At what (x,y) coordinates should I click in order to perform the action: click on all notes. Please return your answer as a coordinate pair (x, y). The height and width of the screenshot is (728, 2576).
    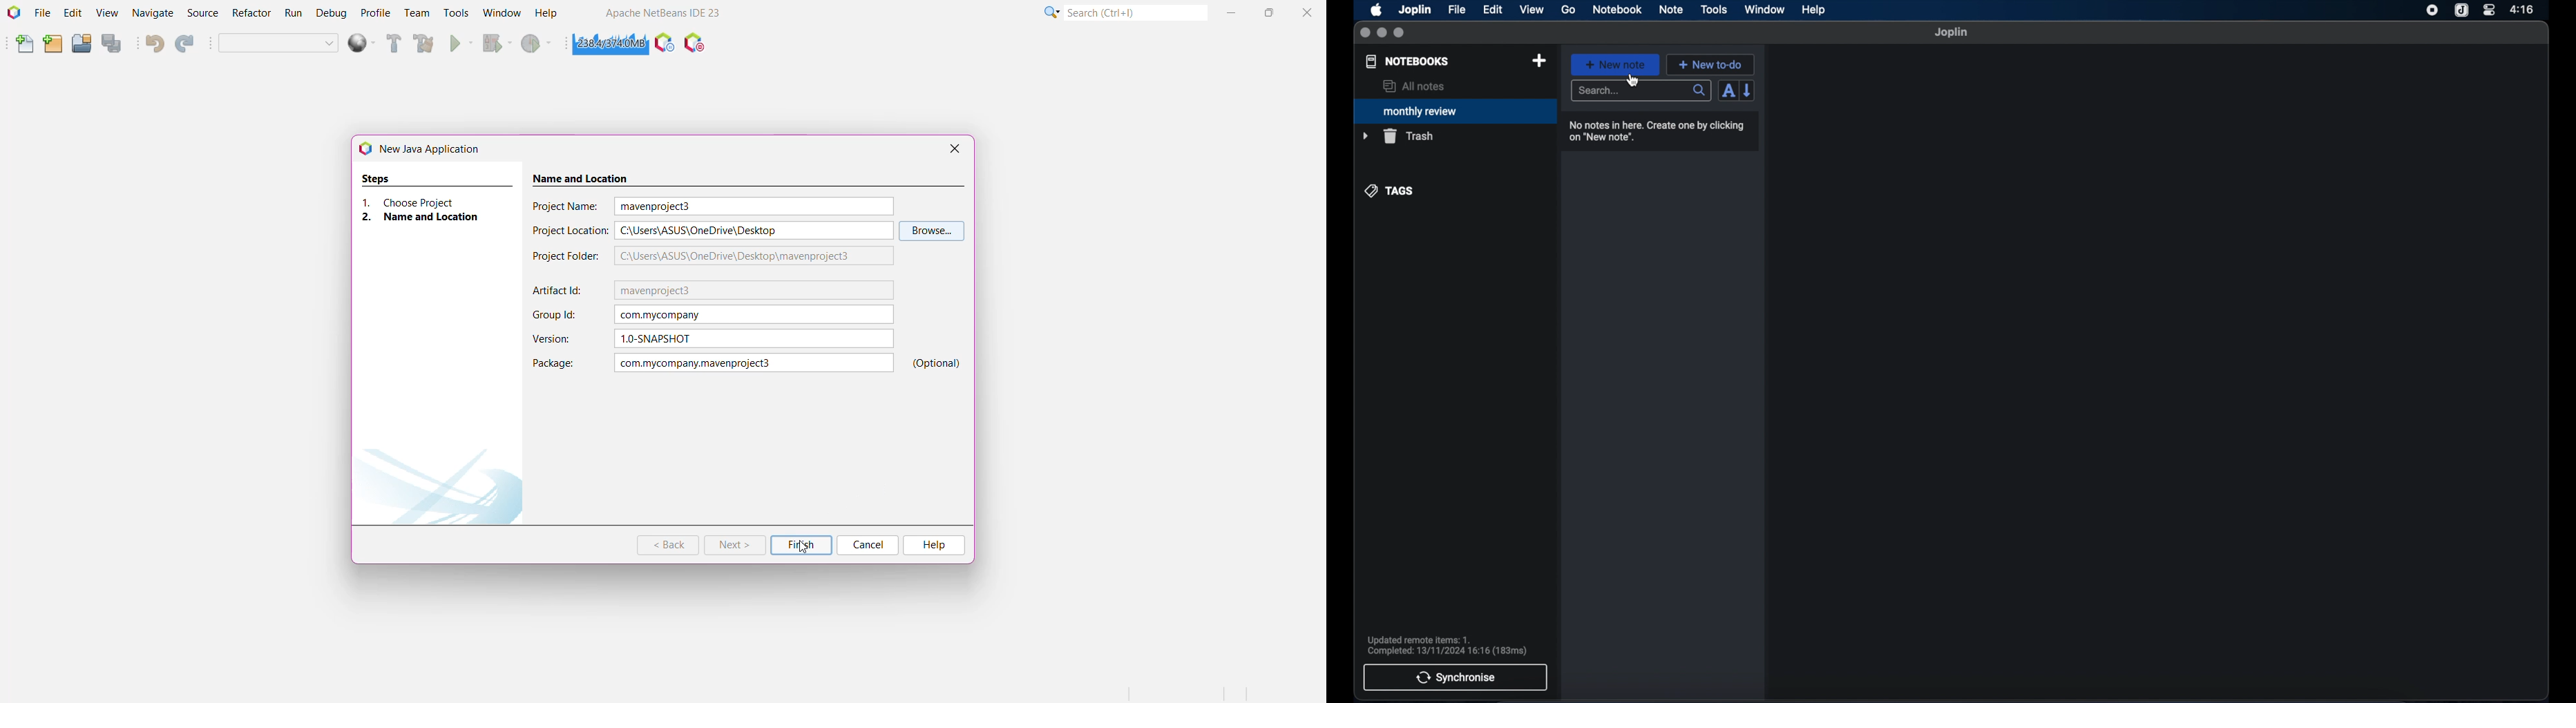
    Looking at the image, I should click on (1414, 86).